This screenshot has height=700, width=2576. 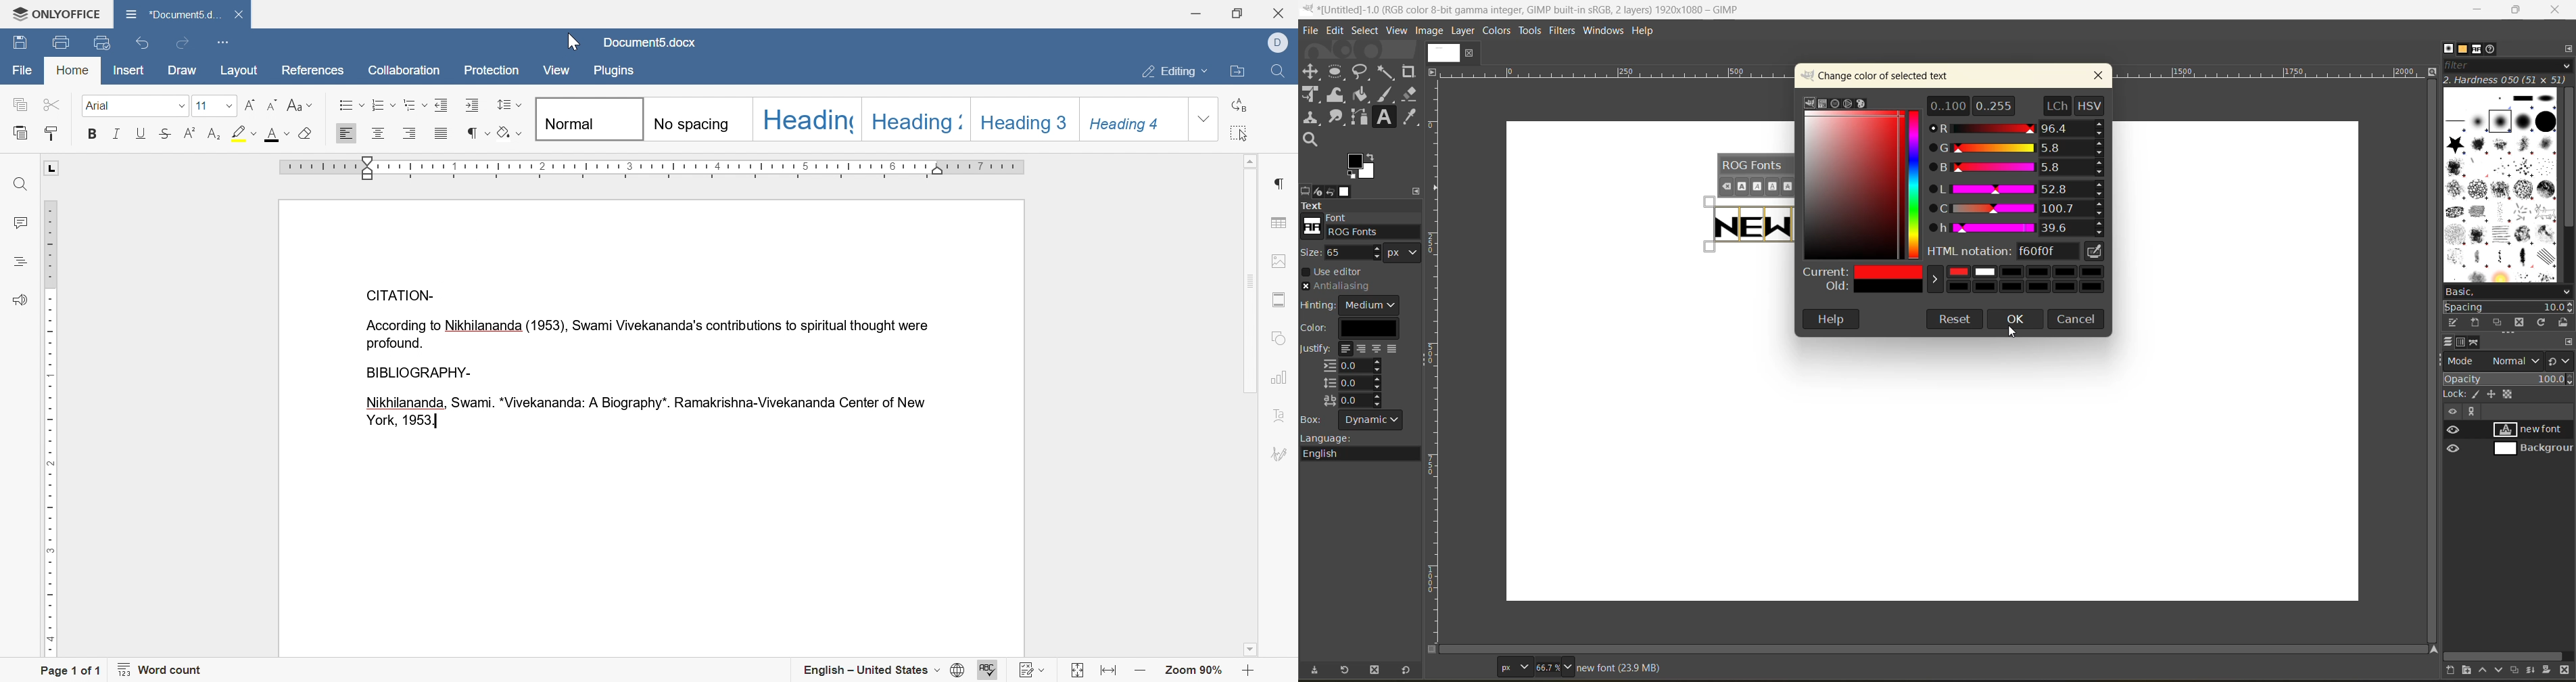 What do you see at coordinates (1277, 299) in the screenshot?
I see `header and footer settings` at bounding box center [1277, 299].